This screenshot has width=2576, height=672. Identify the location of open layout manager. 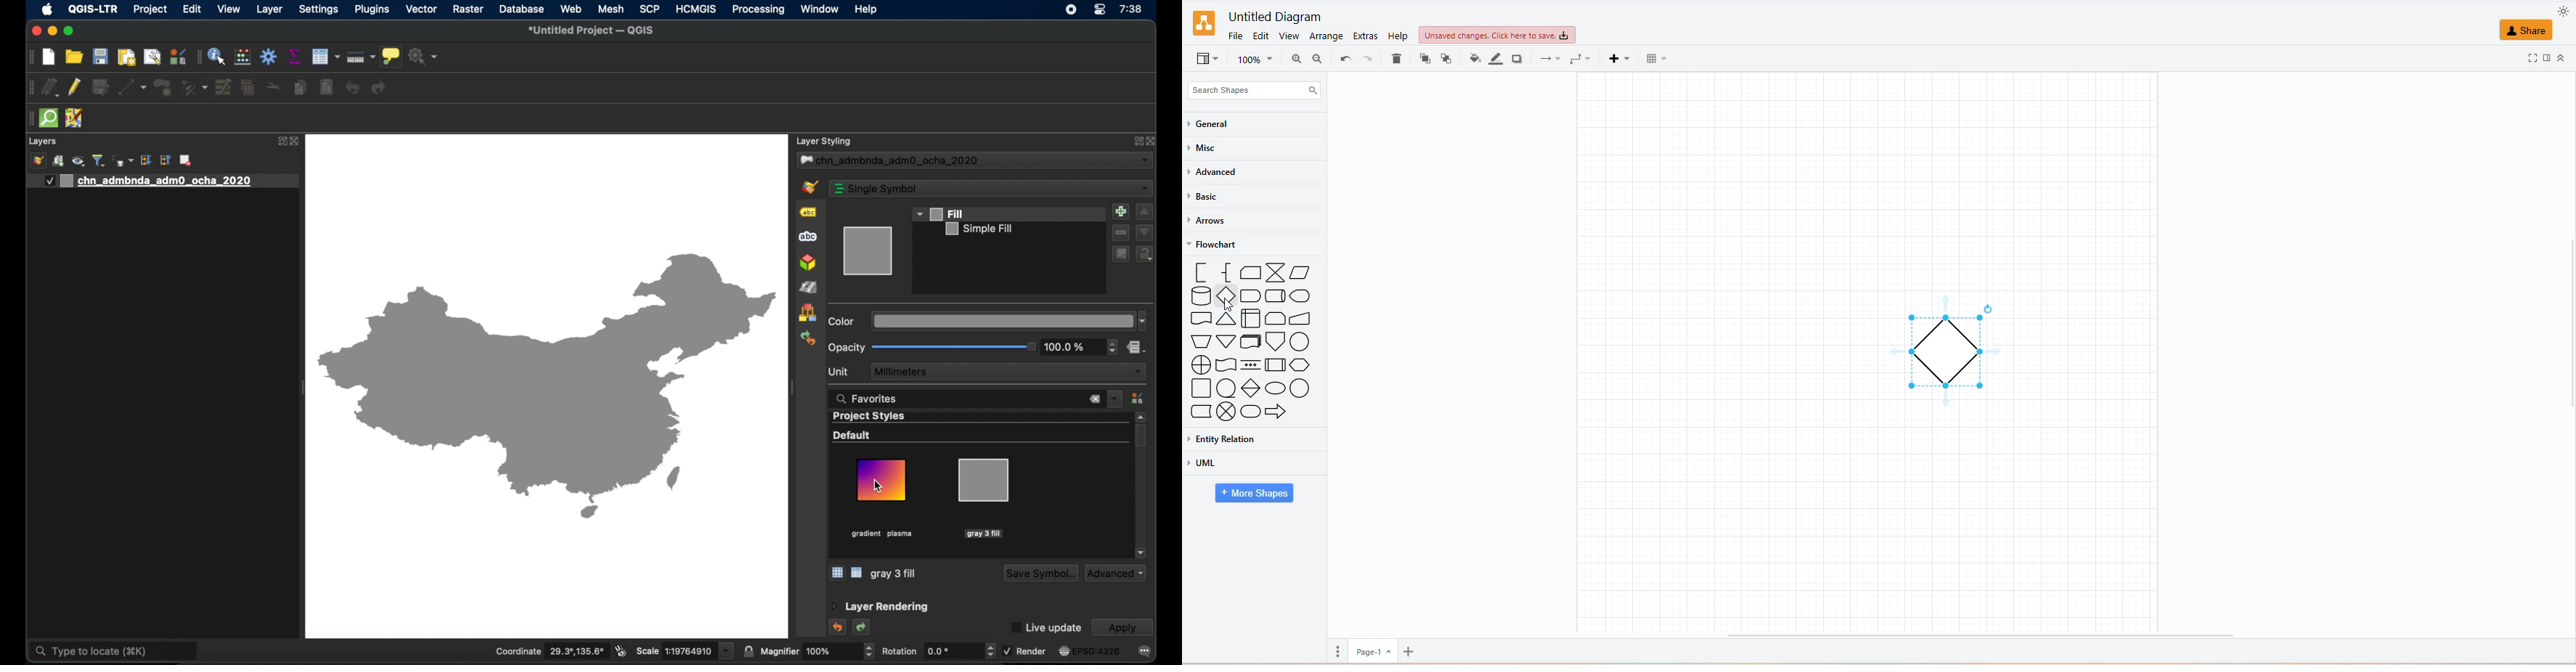
(153, 57).